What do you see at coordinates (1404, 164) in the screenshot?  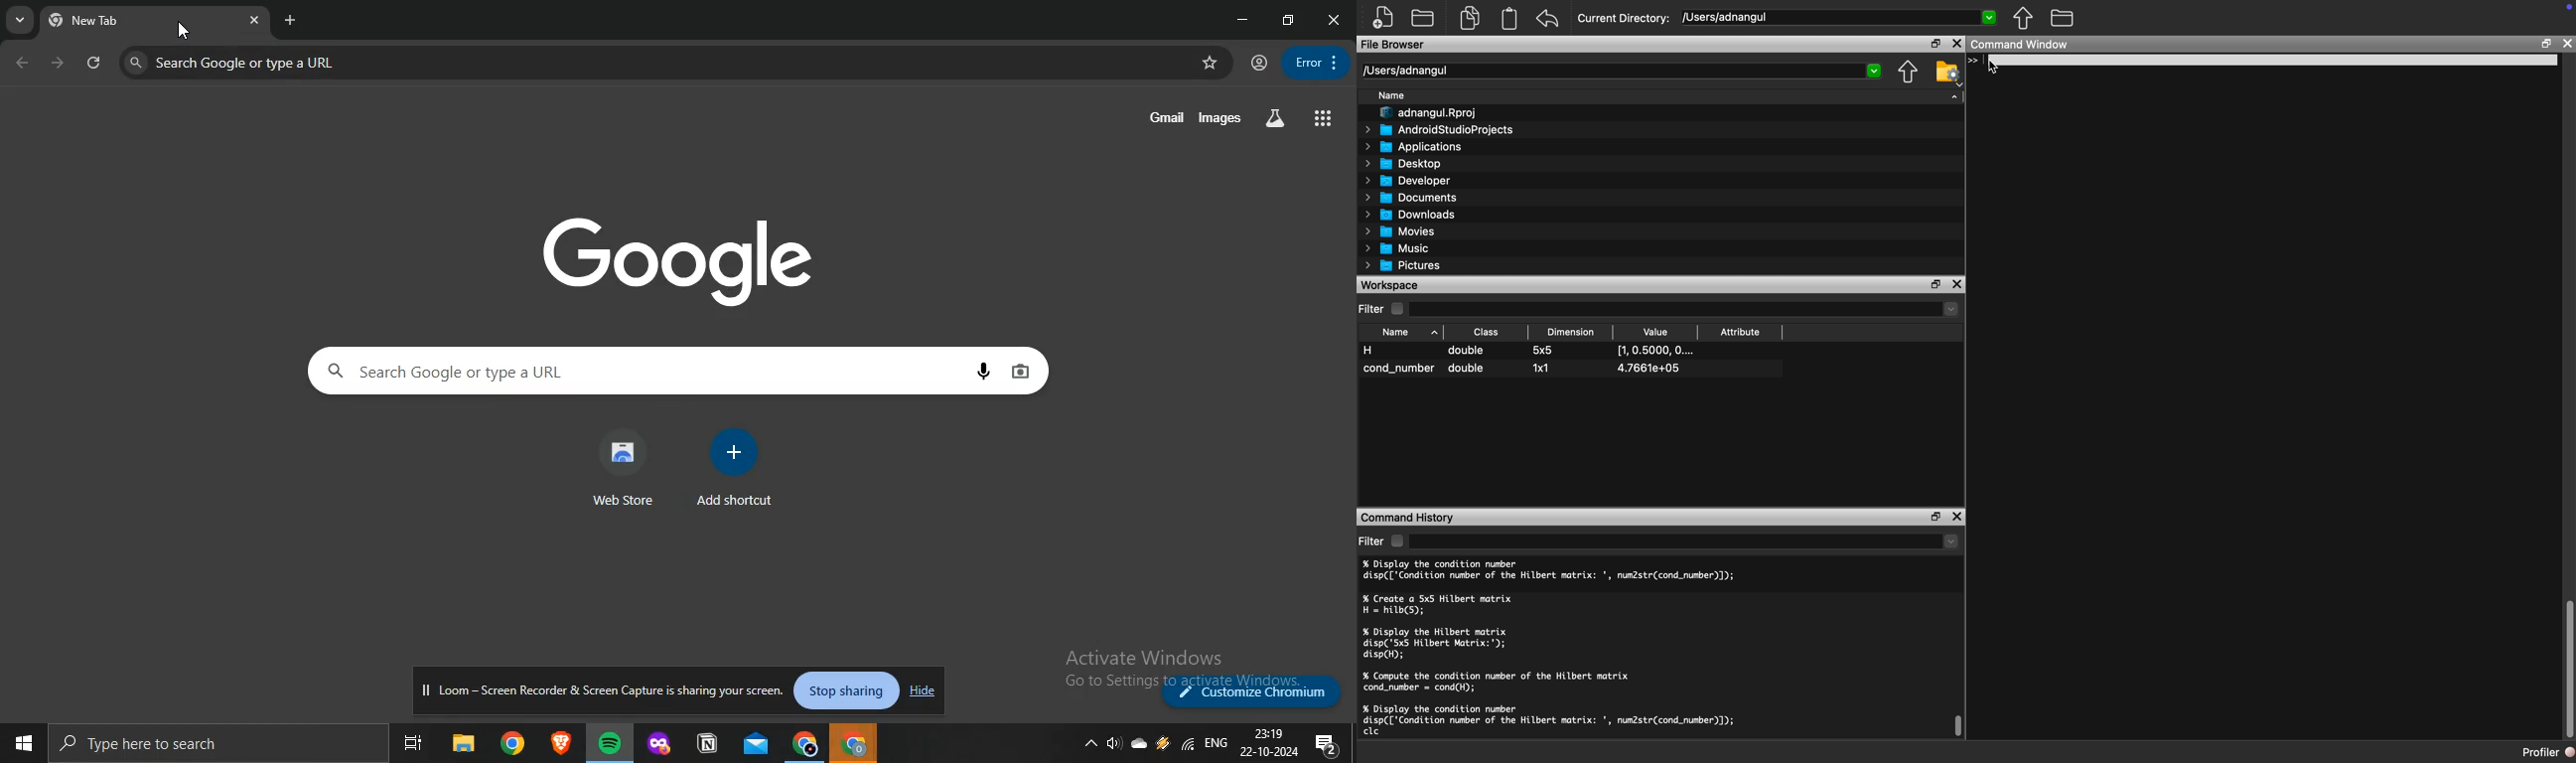 I see `Desktop` at bounding box center [1404, 164].